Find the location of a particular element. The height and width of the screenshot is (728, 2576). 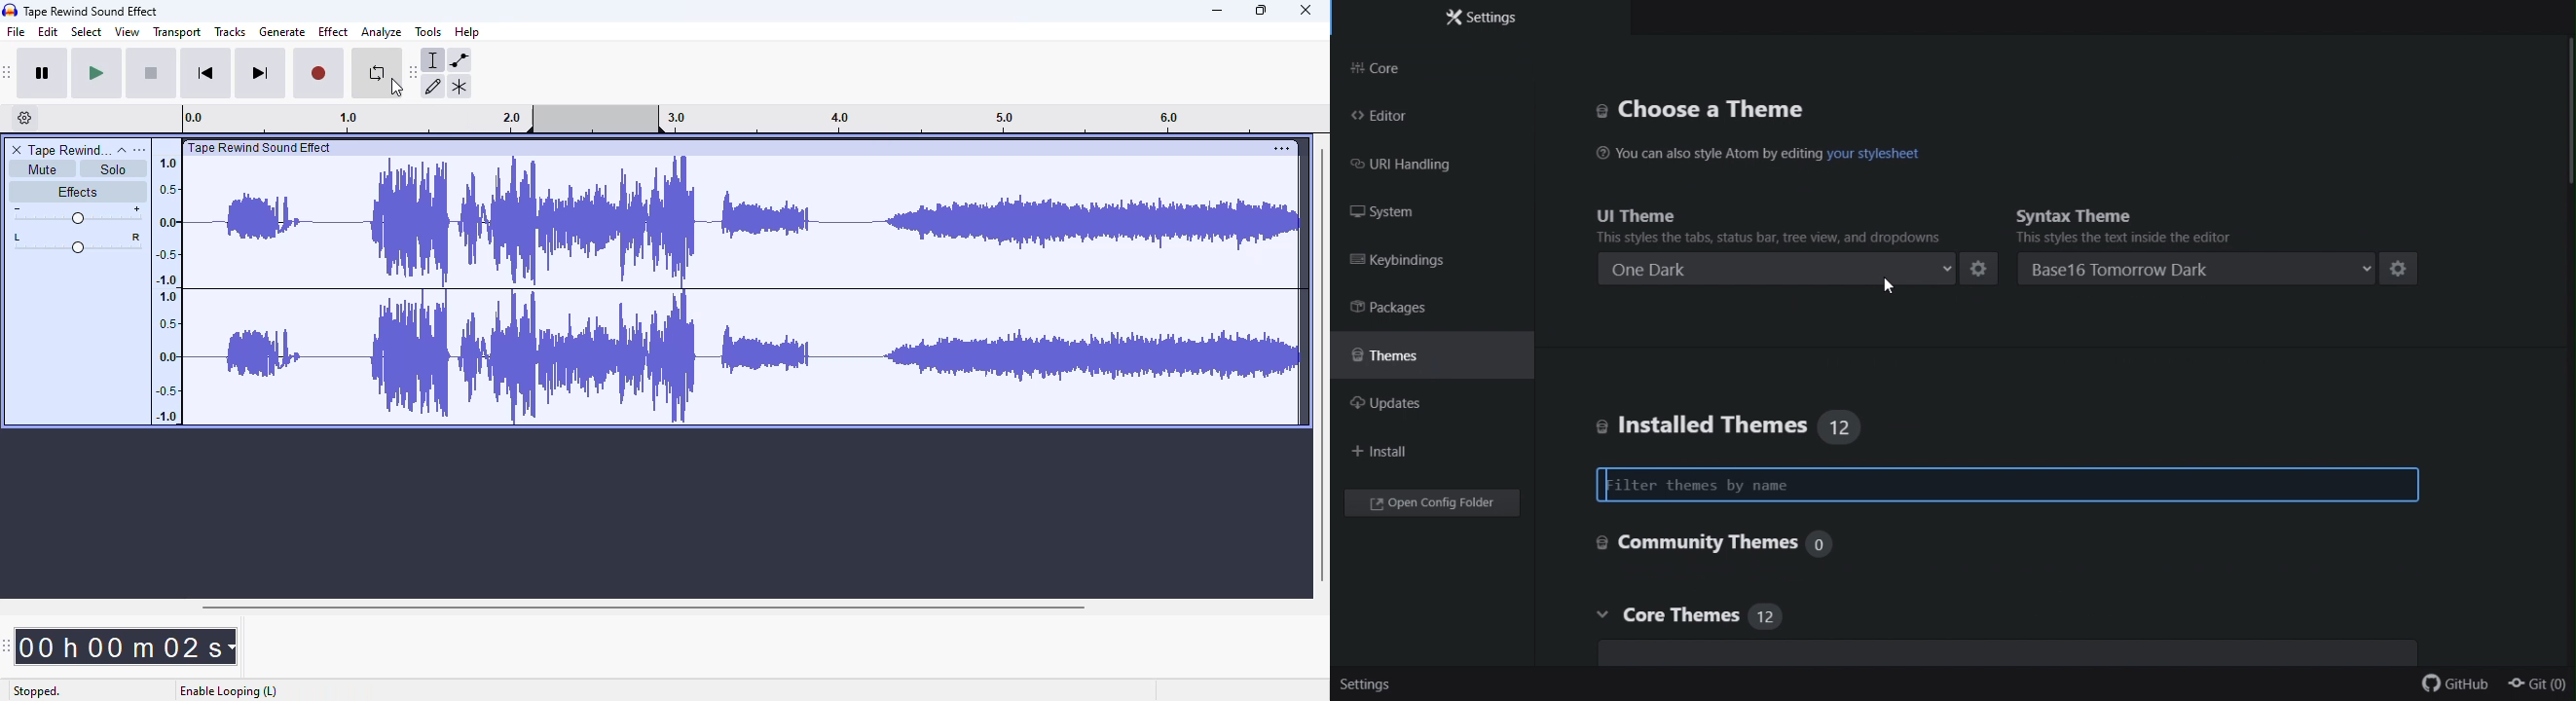

pan is located at coordinates (76, 244).